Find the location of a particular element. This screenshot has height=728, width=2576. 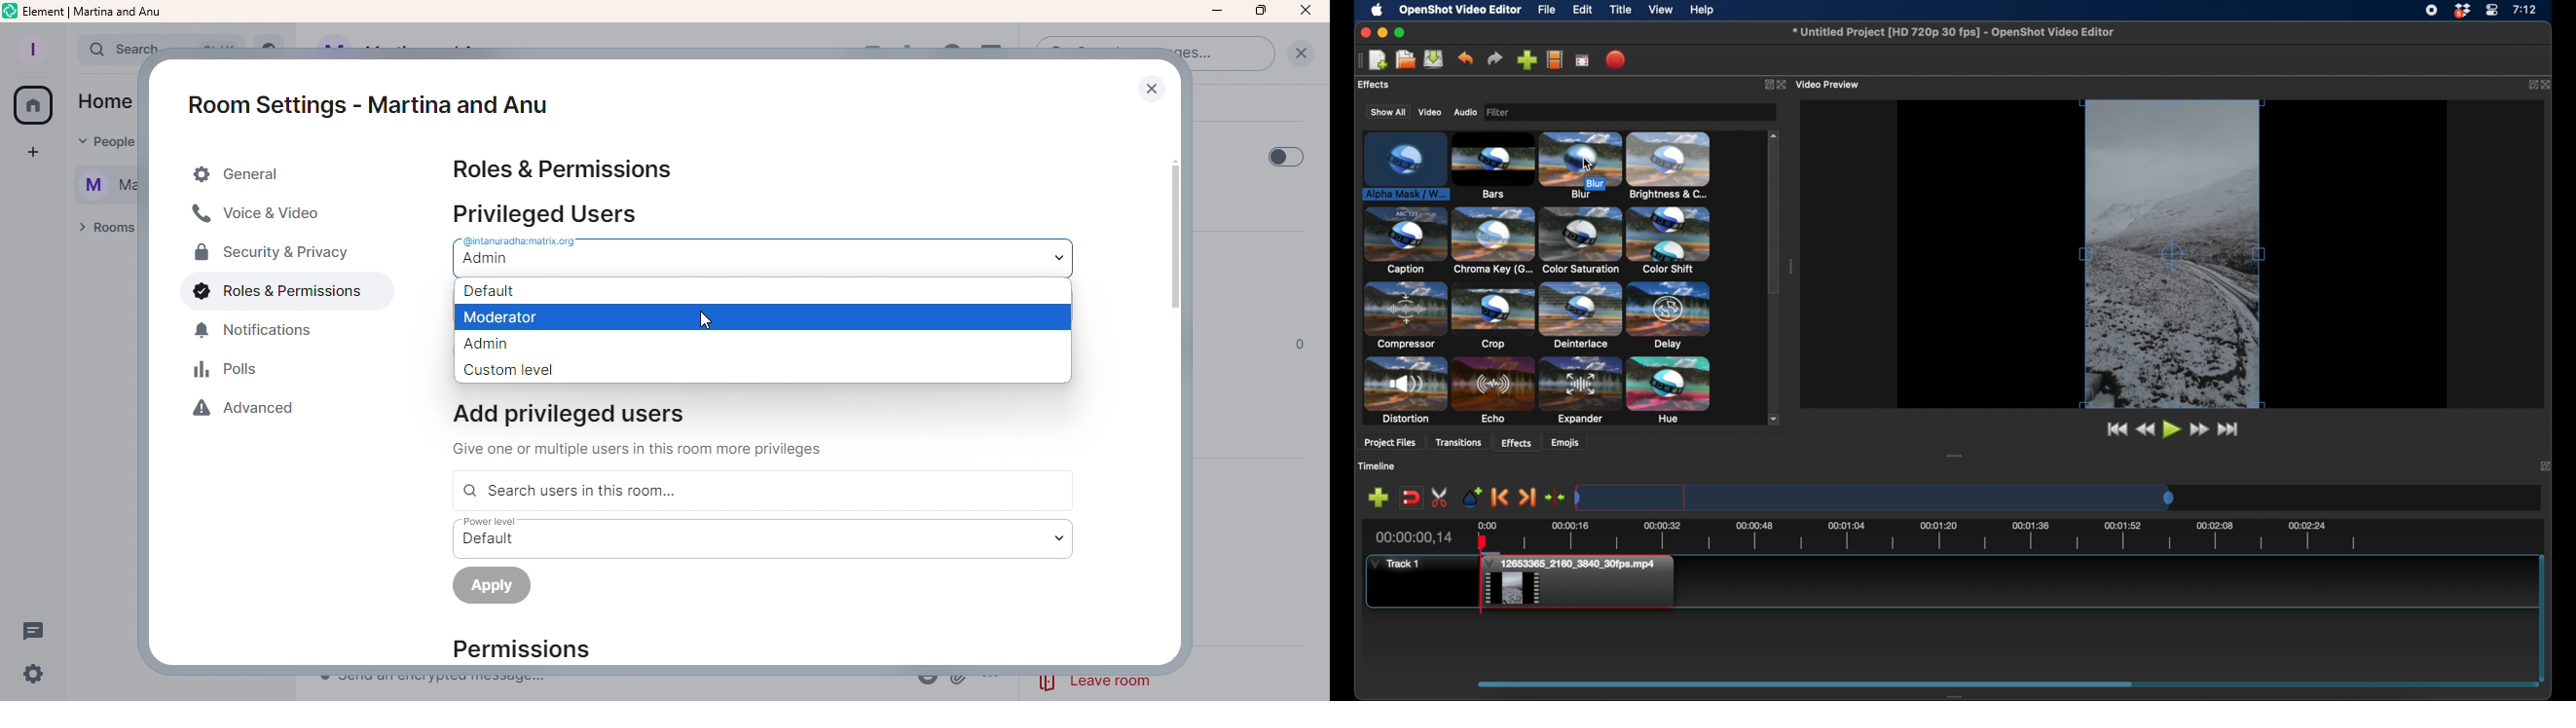

Cursor is located at coordinates (702, 317).